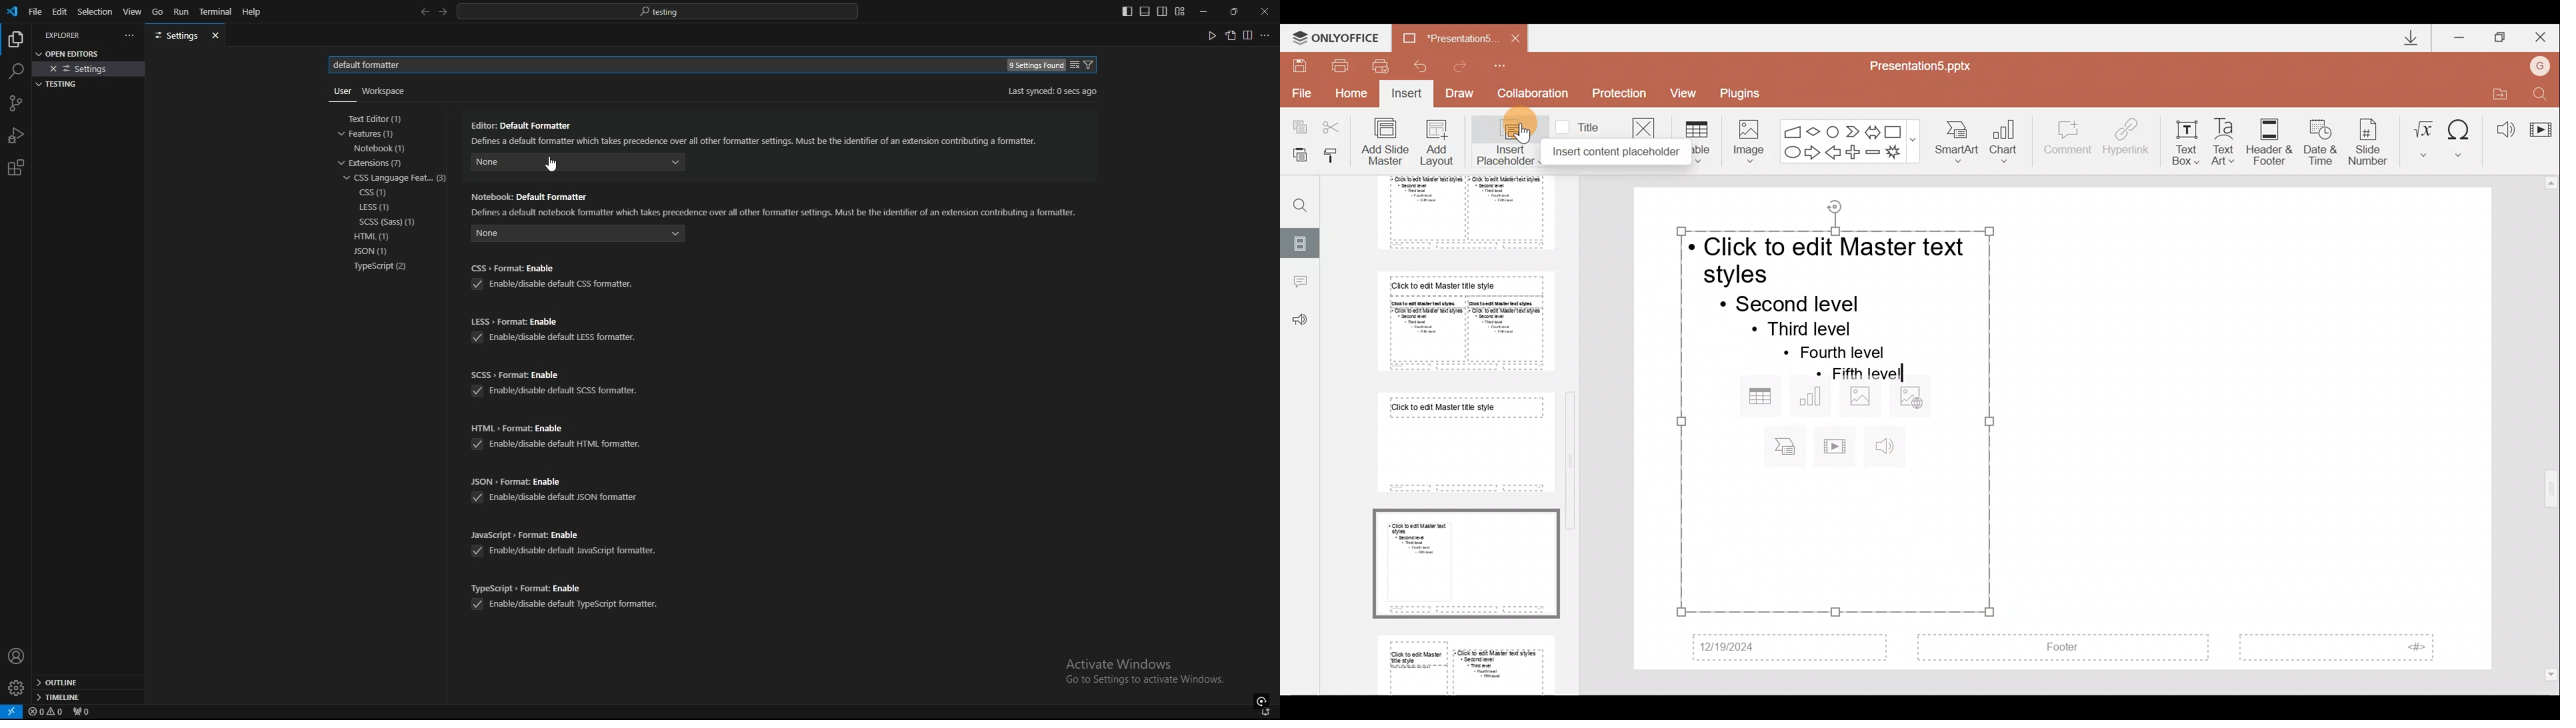  Describe the element at coordinates (1153, 11) in the screenshot. I see `editor layout` at that location.